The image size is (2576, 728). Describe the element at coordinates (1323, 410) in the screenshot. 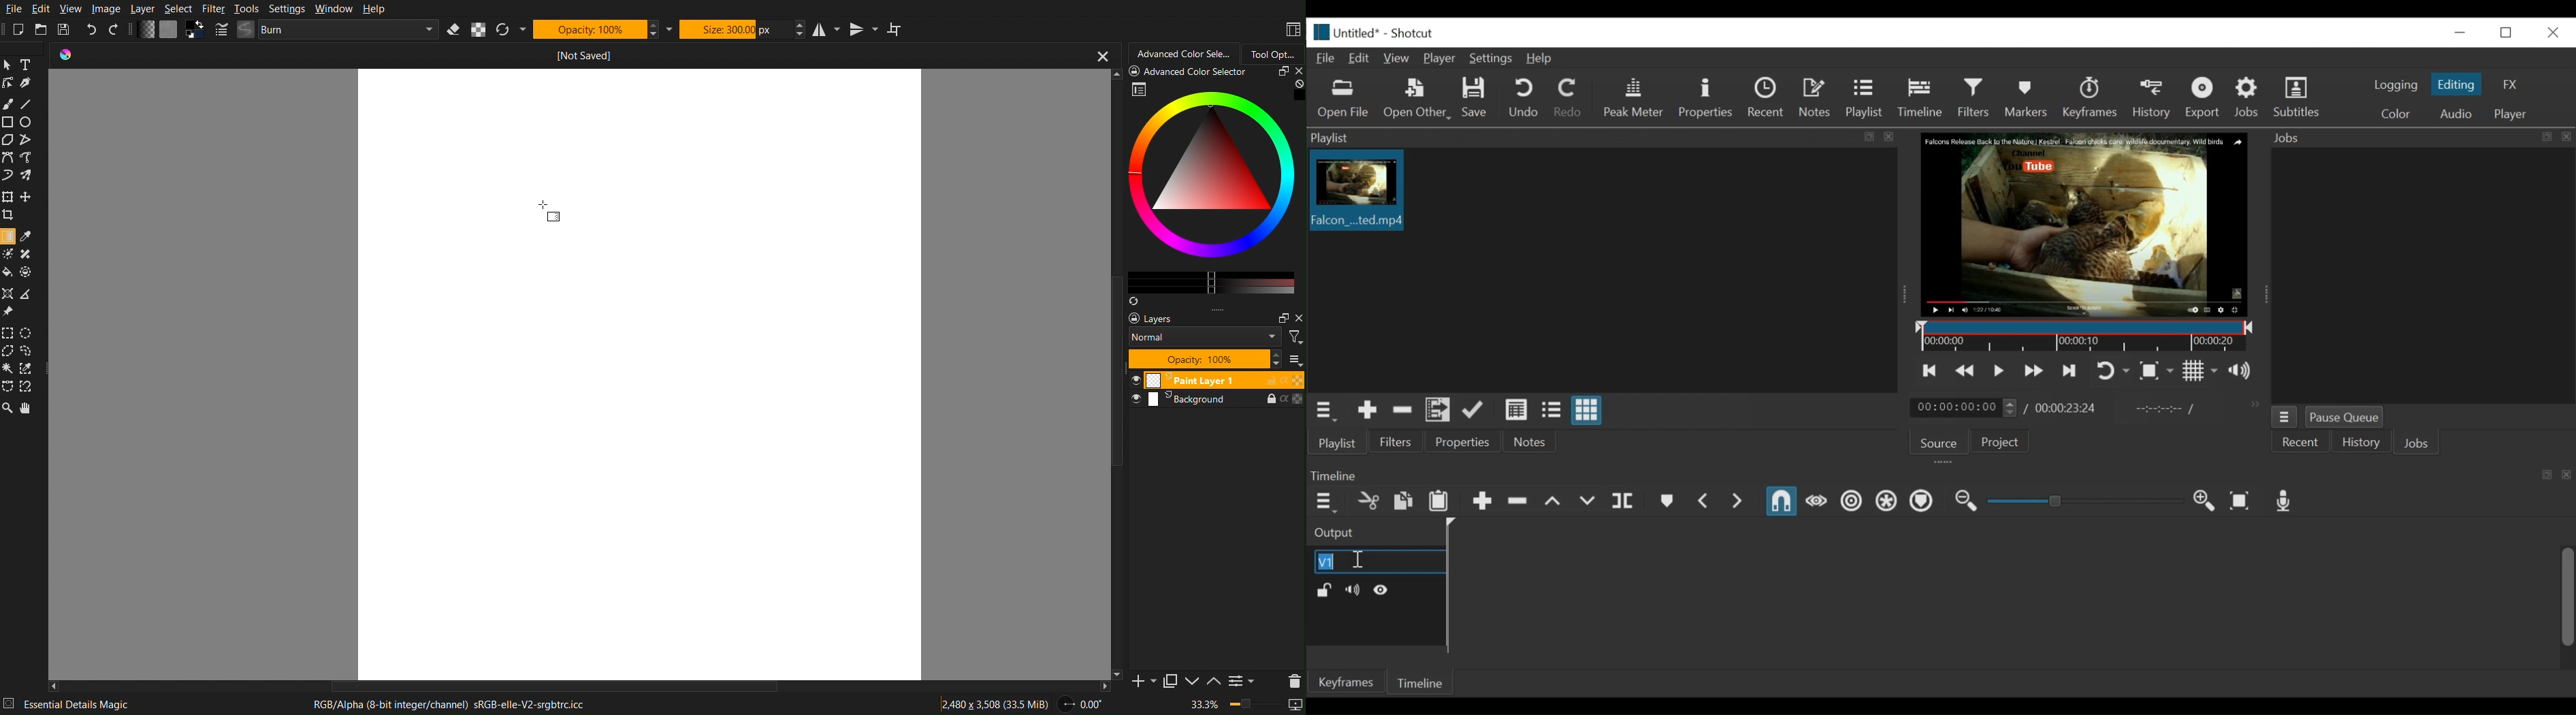

I see `Playlist menu` at that location.